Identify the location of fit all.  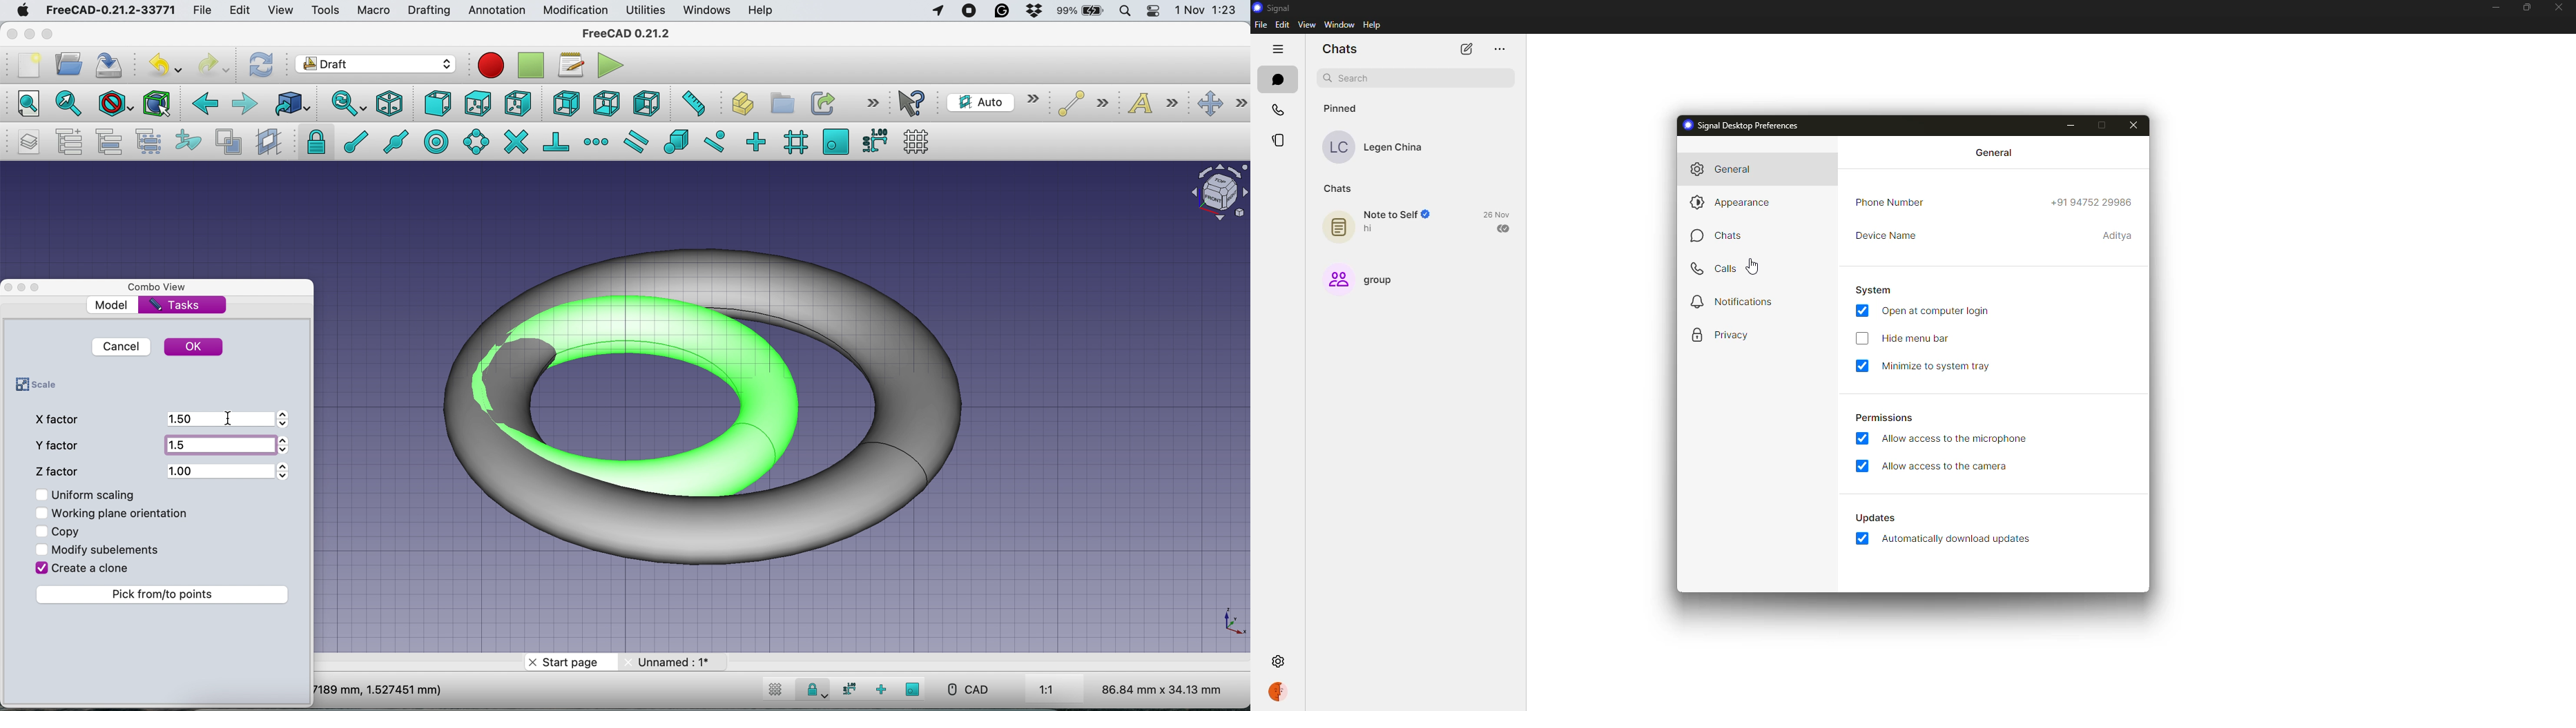
(26, 105).